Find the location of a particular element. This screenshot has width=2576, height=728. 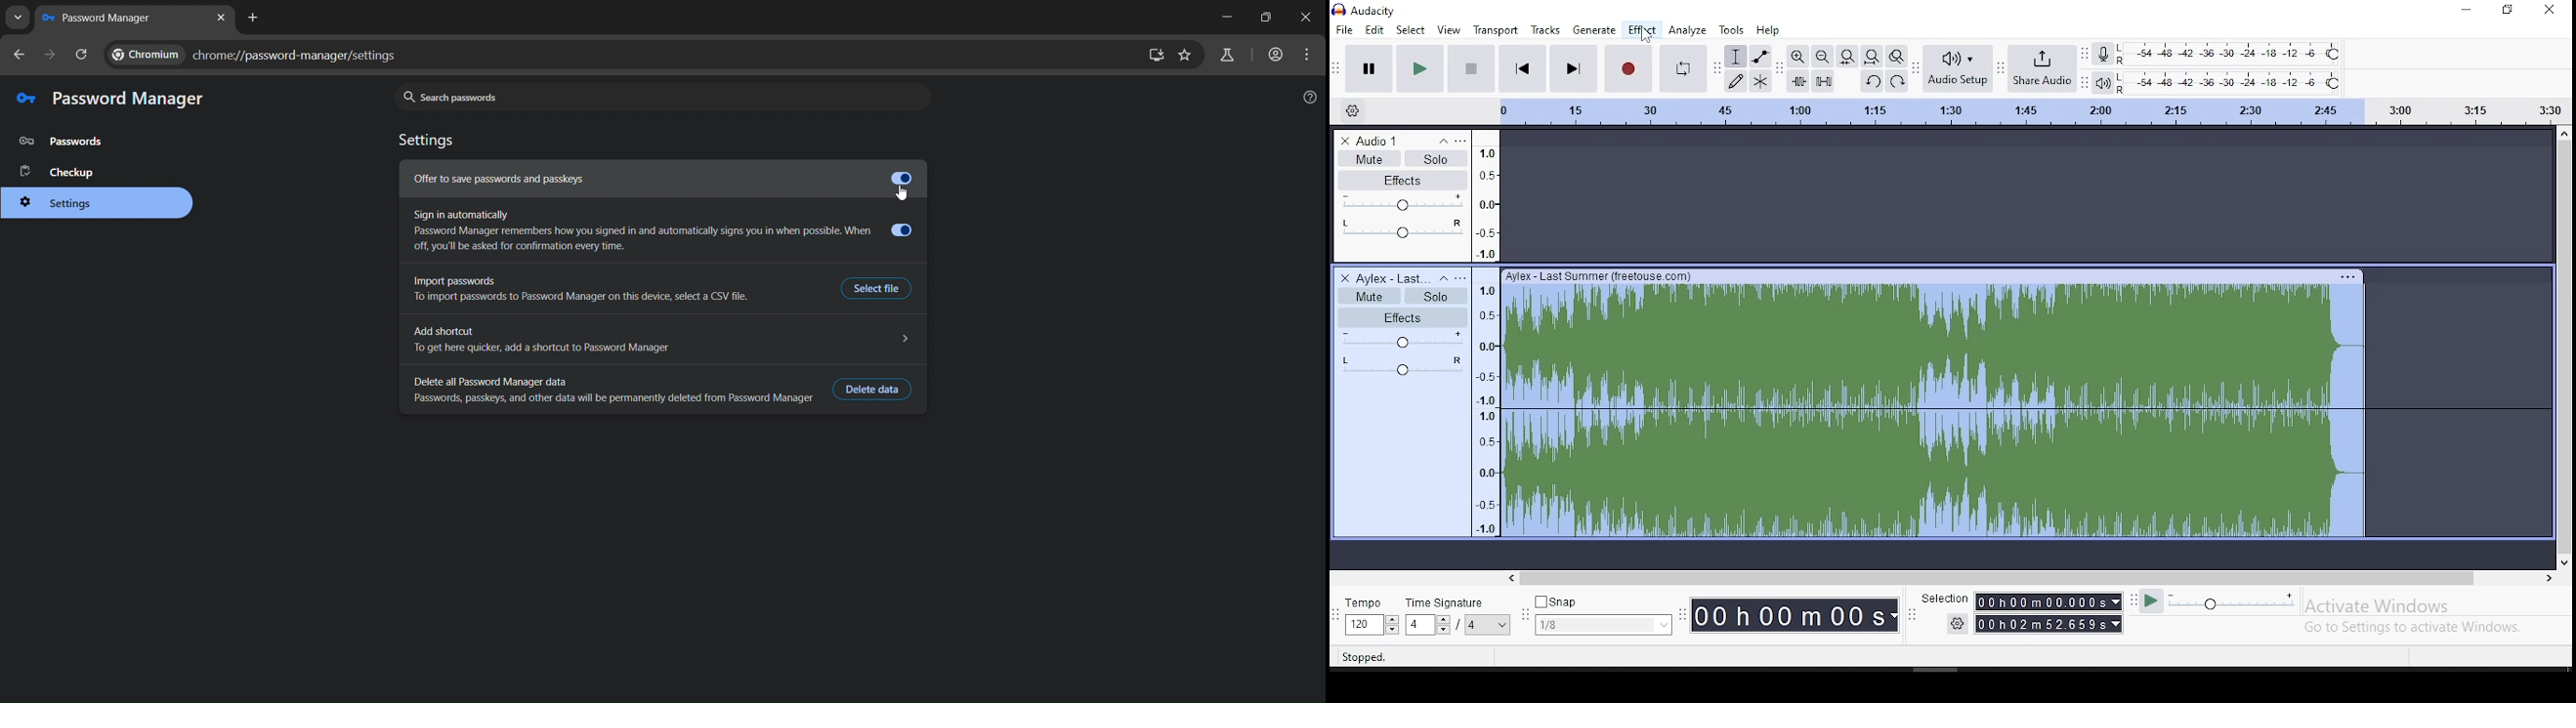

open menu is located at coordinates (1465, 142).